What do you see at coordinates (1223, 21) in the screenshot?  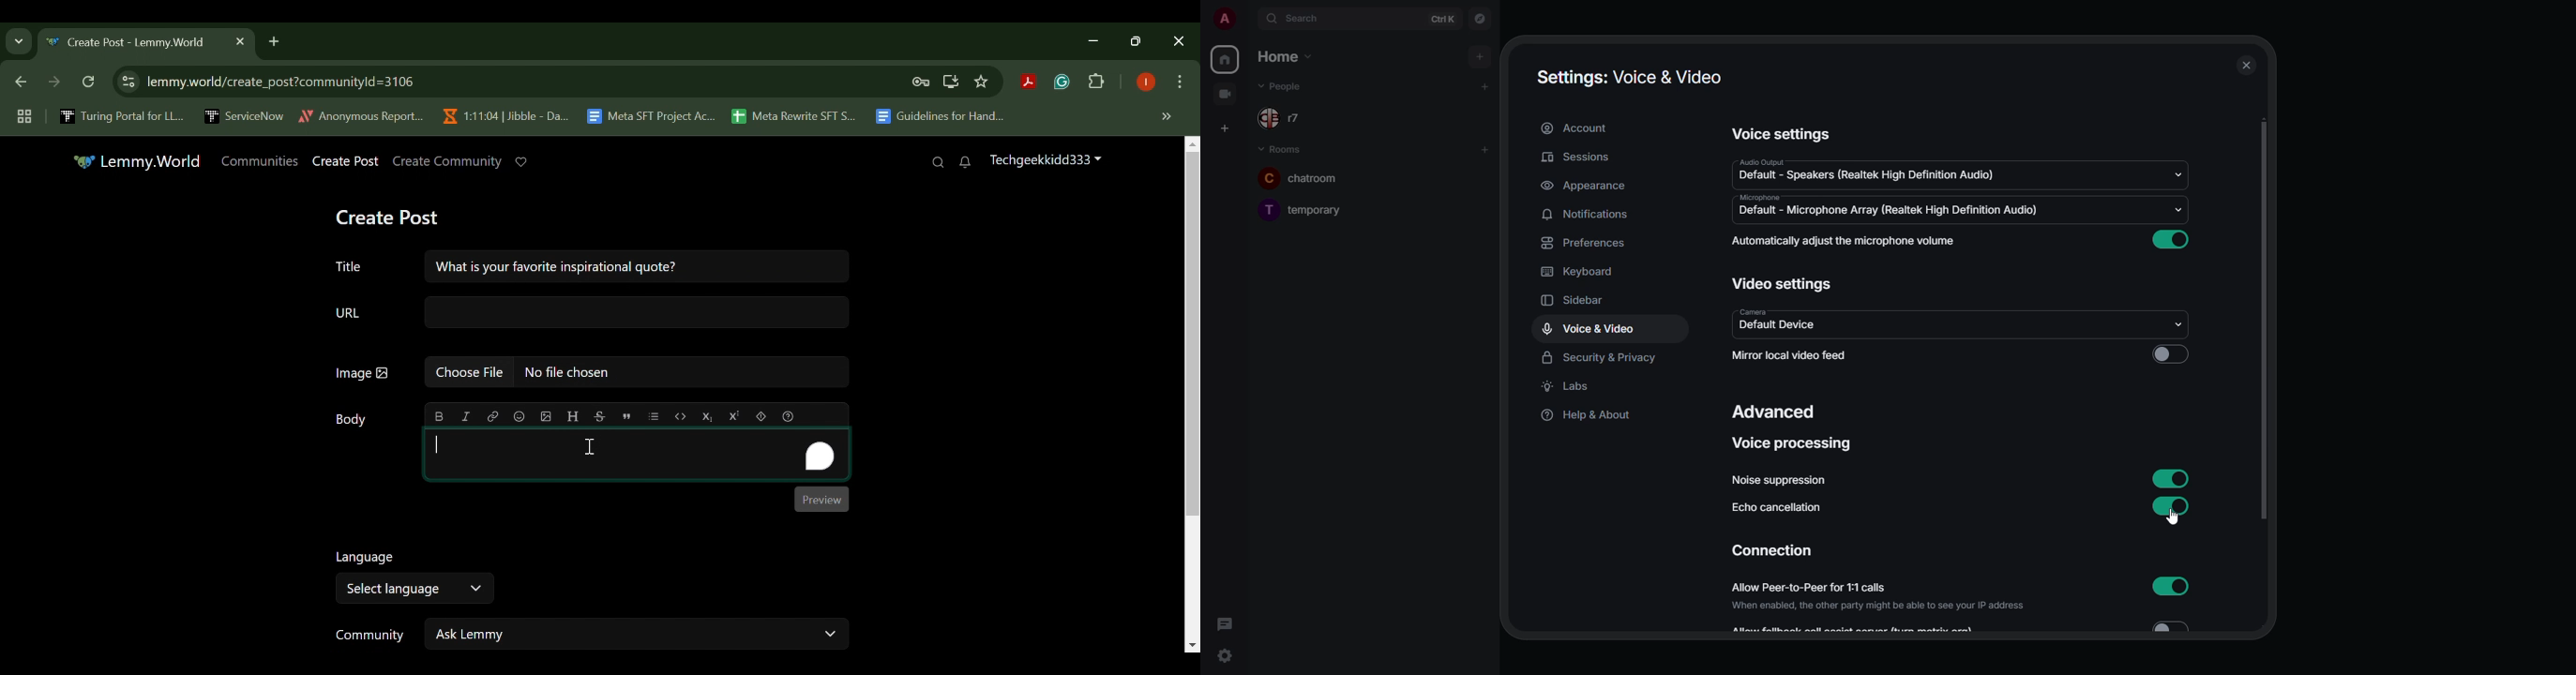 I see `profile` at bounding box center [1223, 21].